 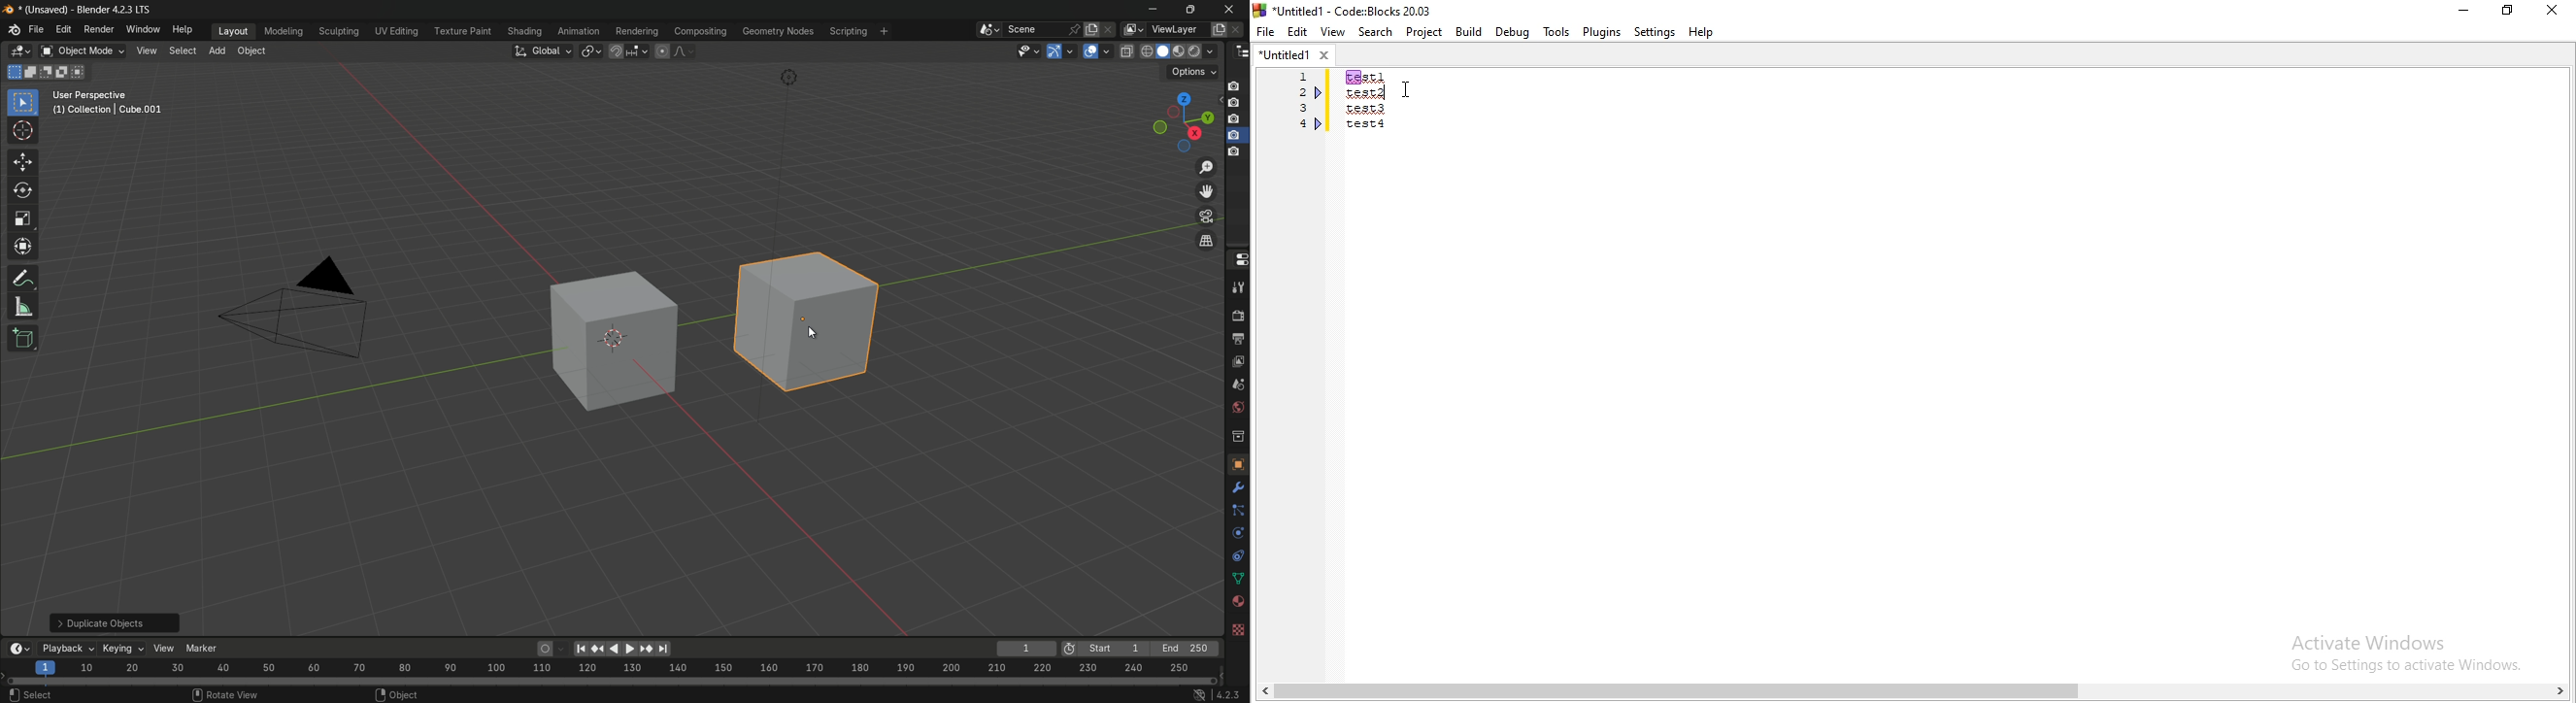 What do you see at coordinates (1655, 33) in the screenshot?
I see `Settings ` at bounding box center [1655, 33].